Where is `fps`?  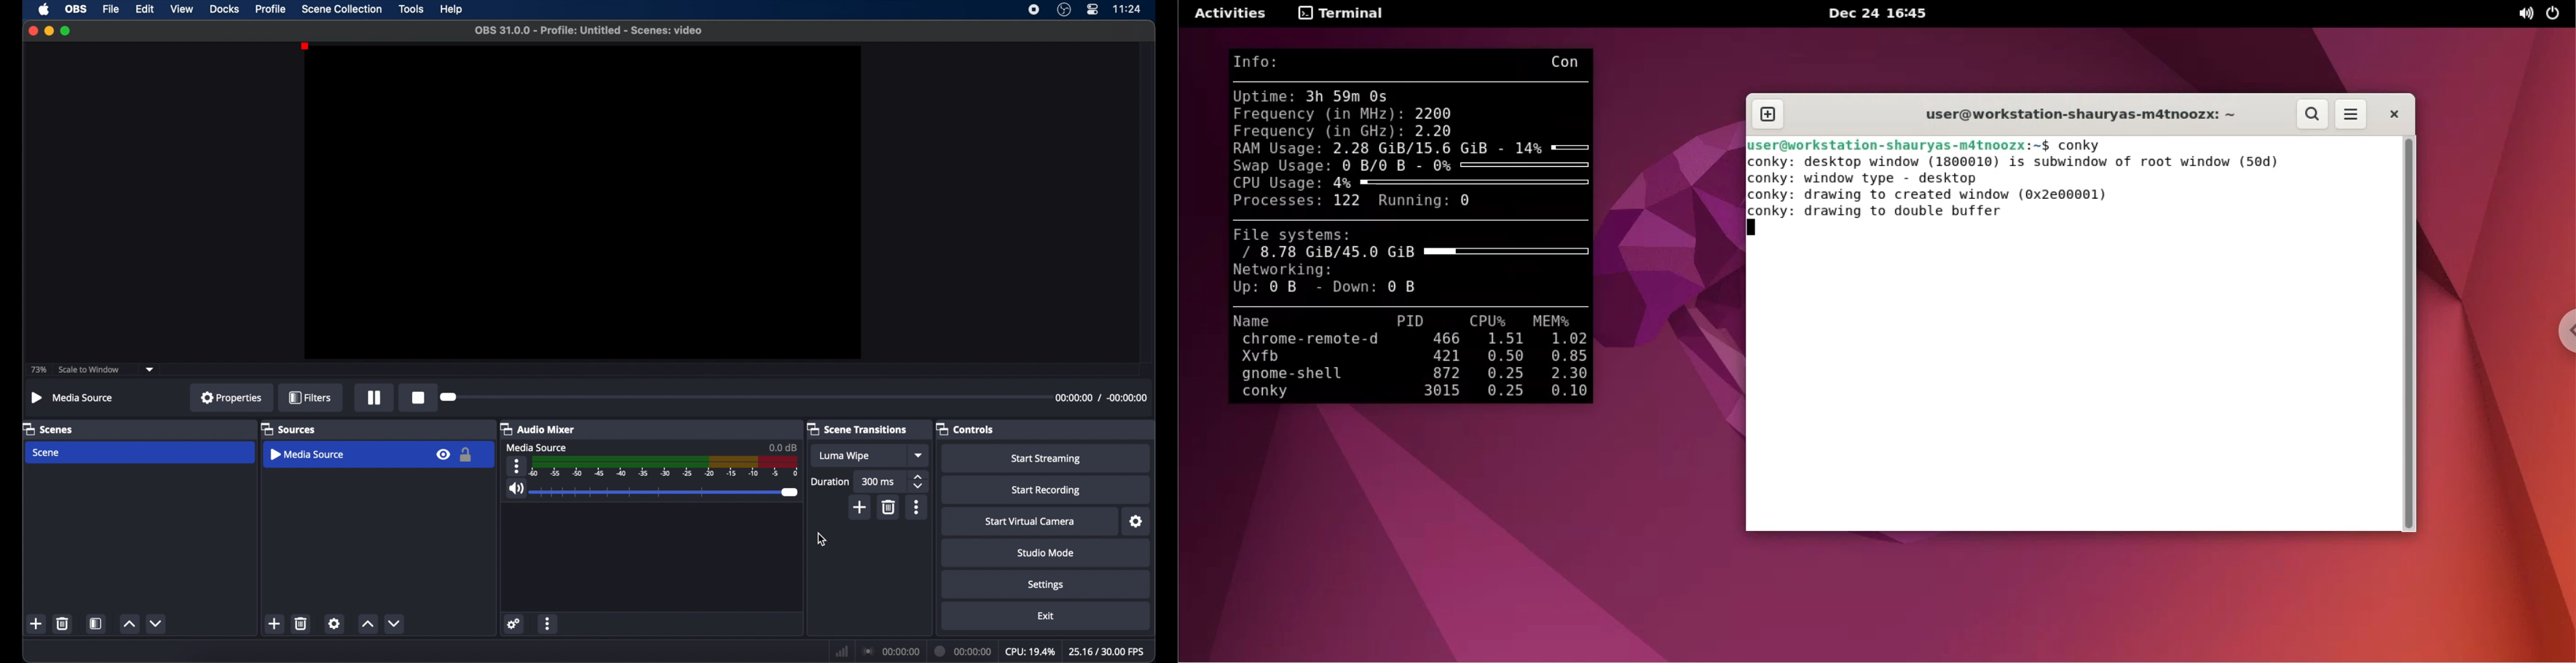
fps is located at coordinates (1107, 651).